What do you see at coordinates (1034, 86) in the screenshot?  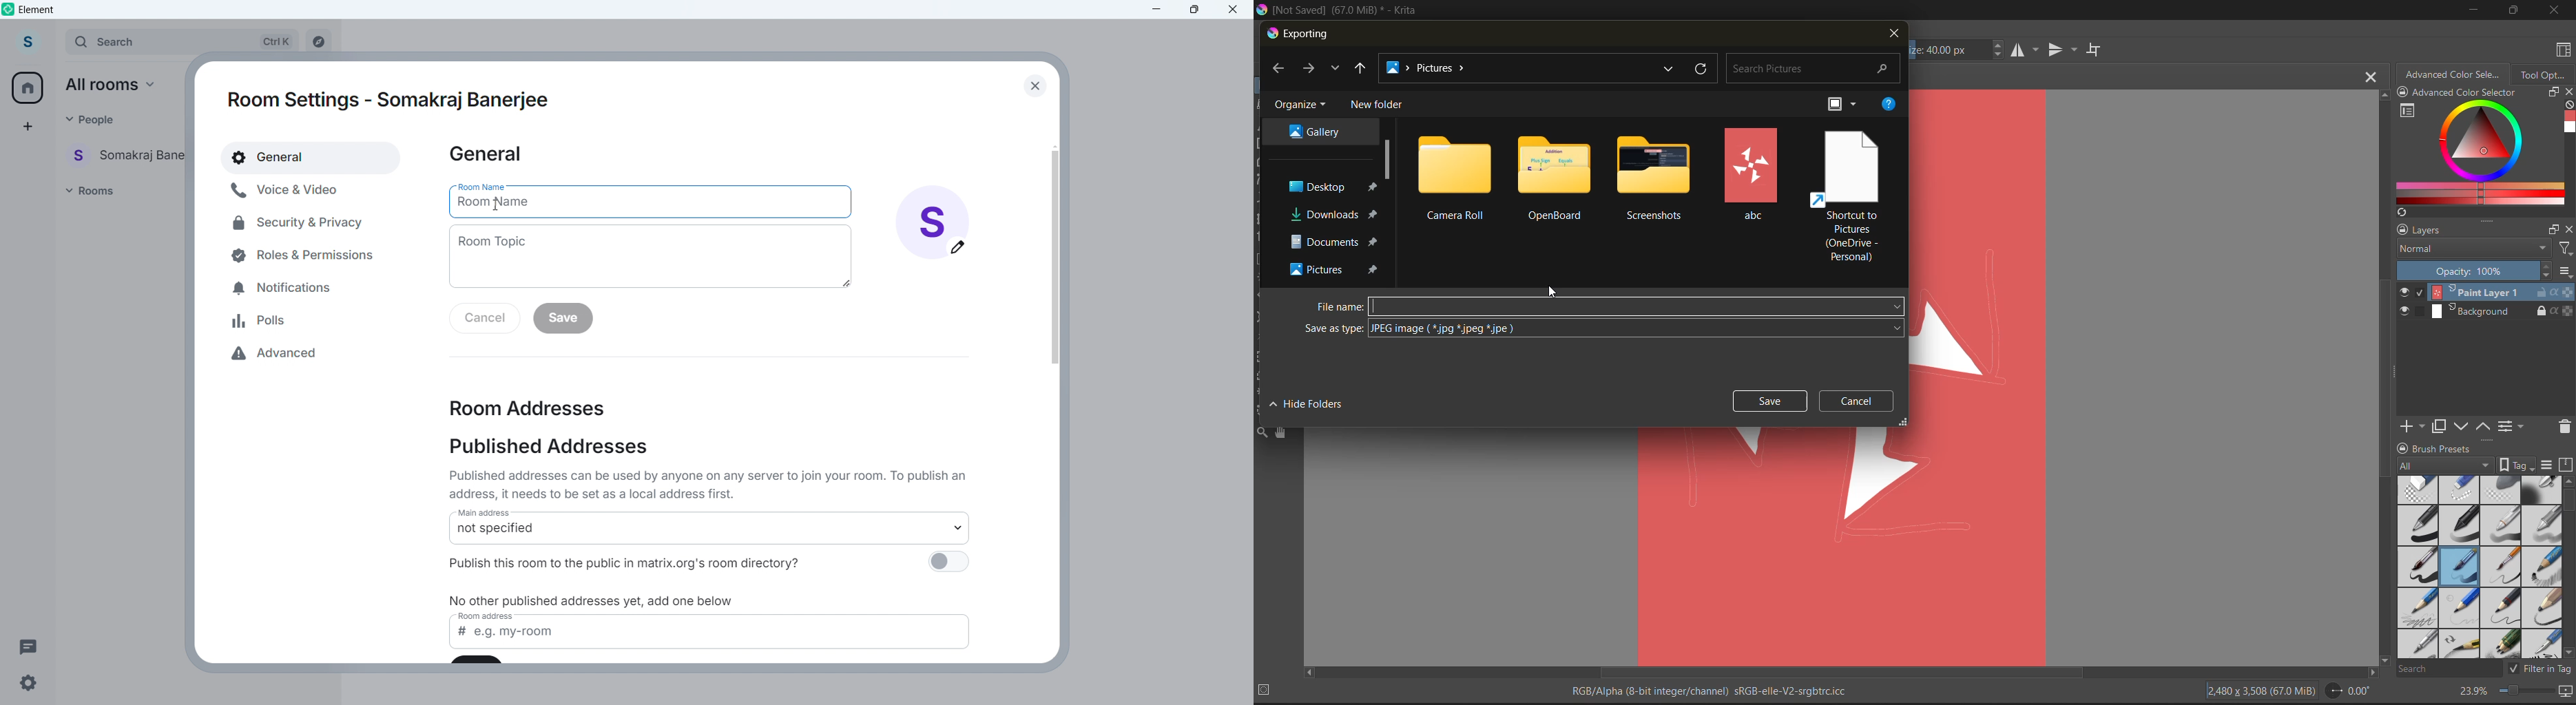 I see `Close ` at bounding box center [1034, 86].